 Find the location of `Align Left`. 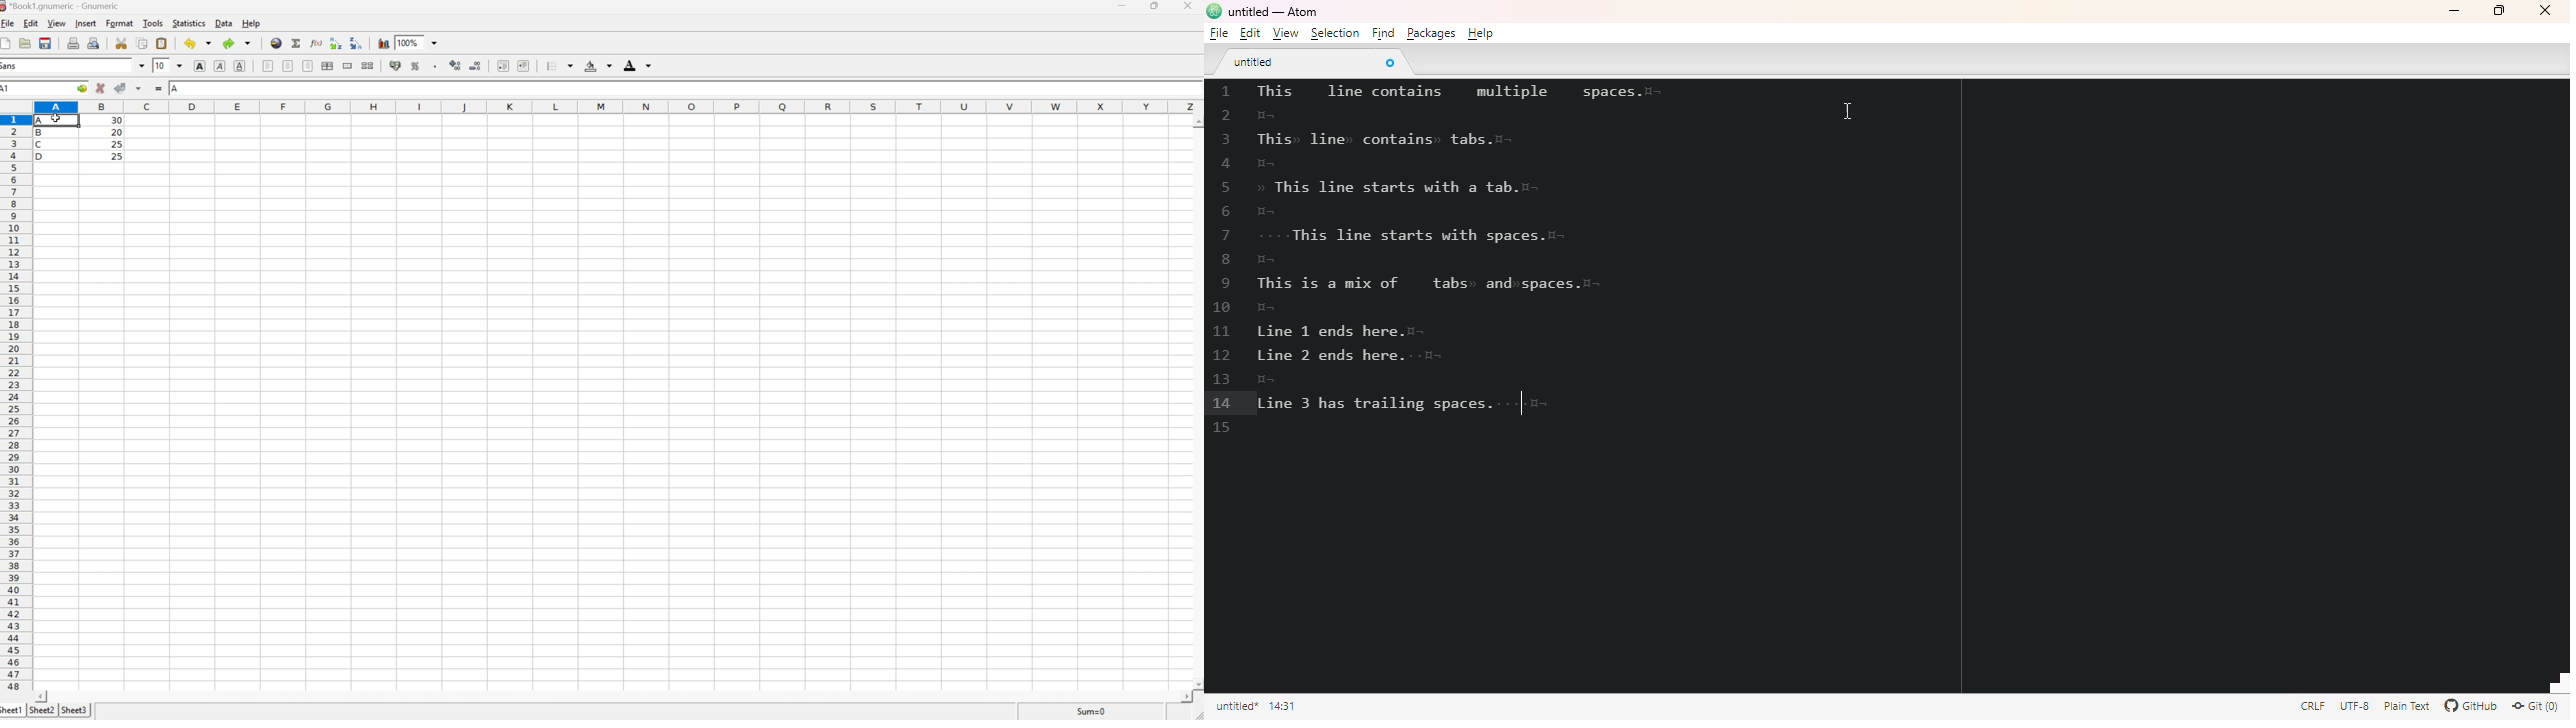

Align Left is located at coordinates (268, 67).